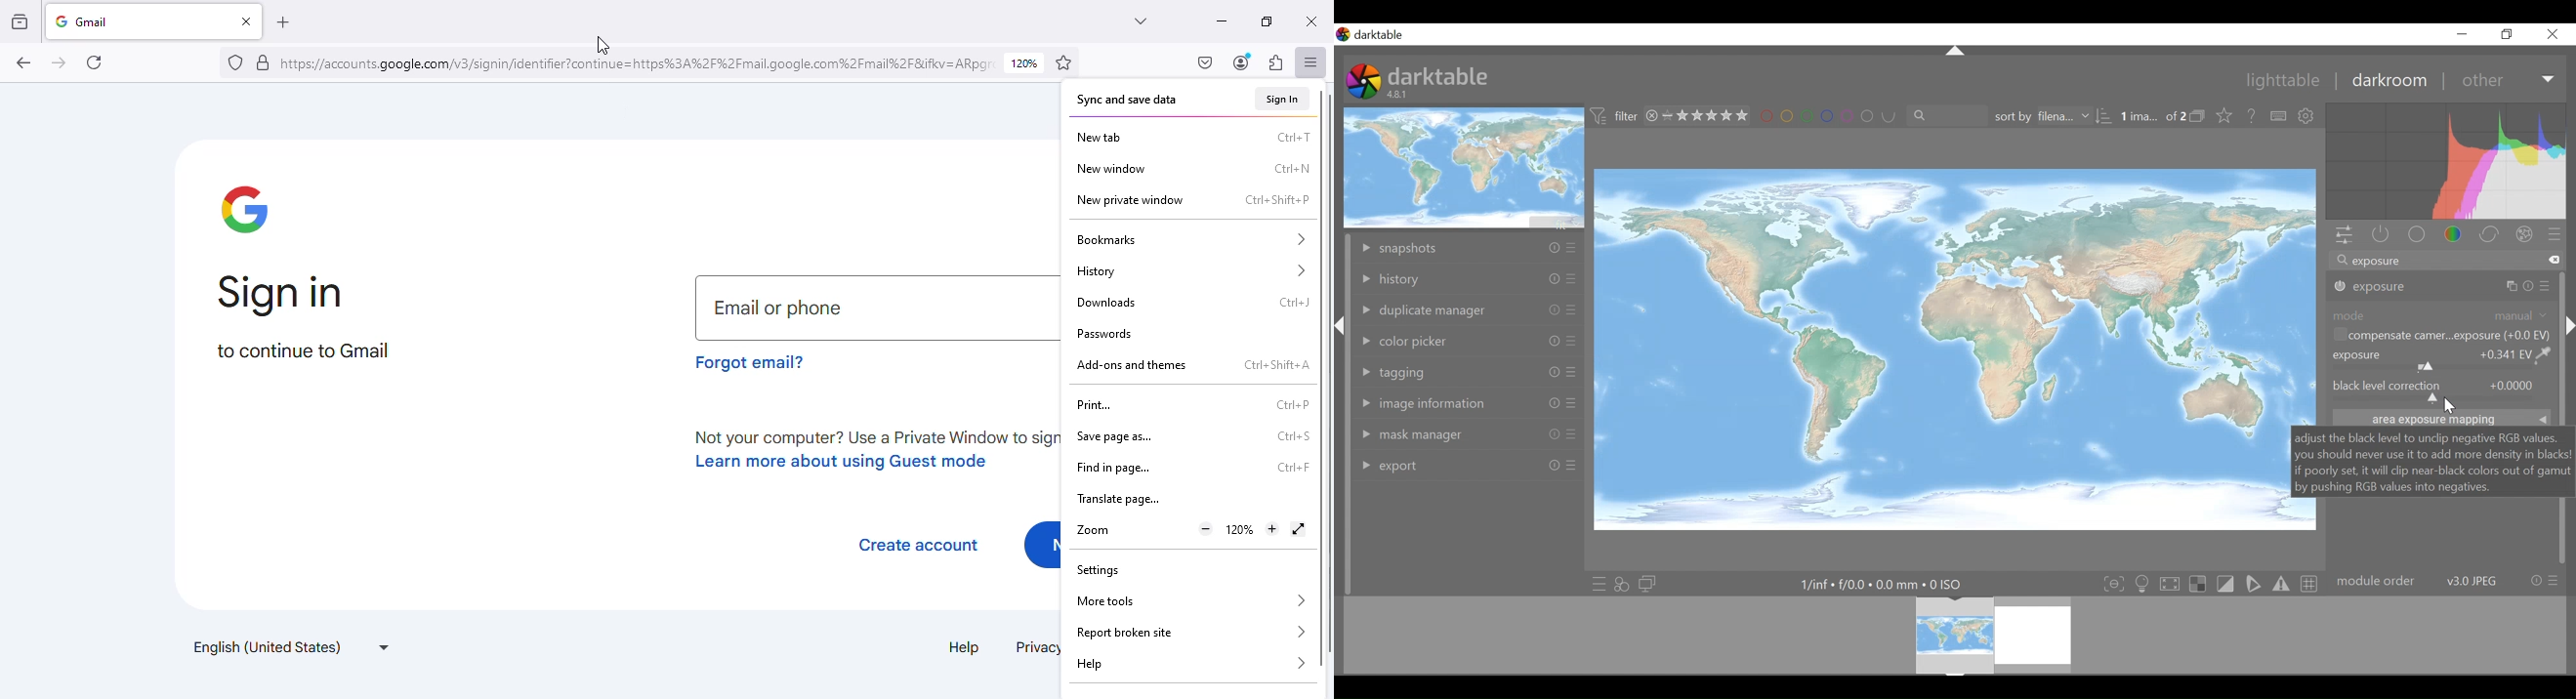 The height and width of the screenshot is (700, 2576). Describe the element at coordinates (1206, 62) in the screenshot. I see `save to pocket` at that location.